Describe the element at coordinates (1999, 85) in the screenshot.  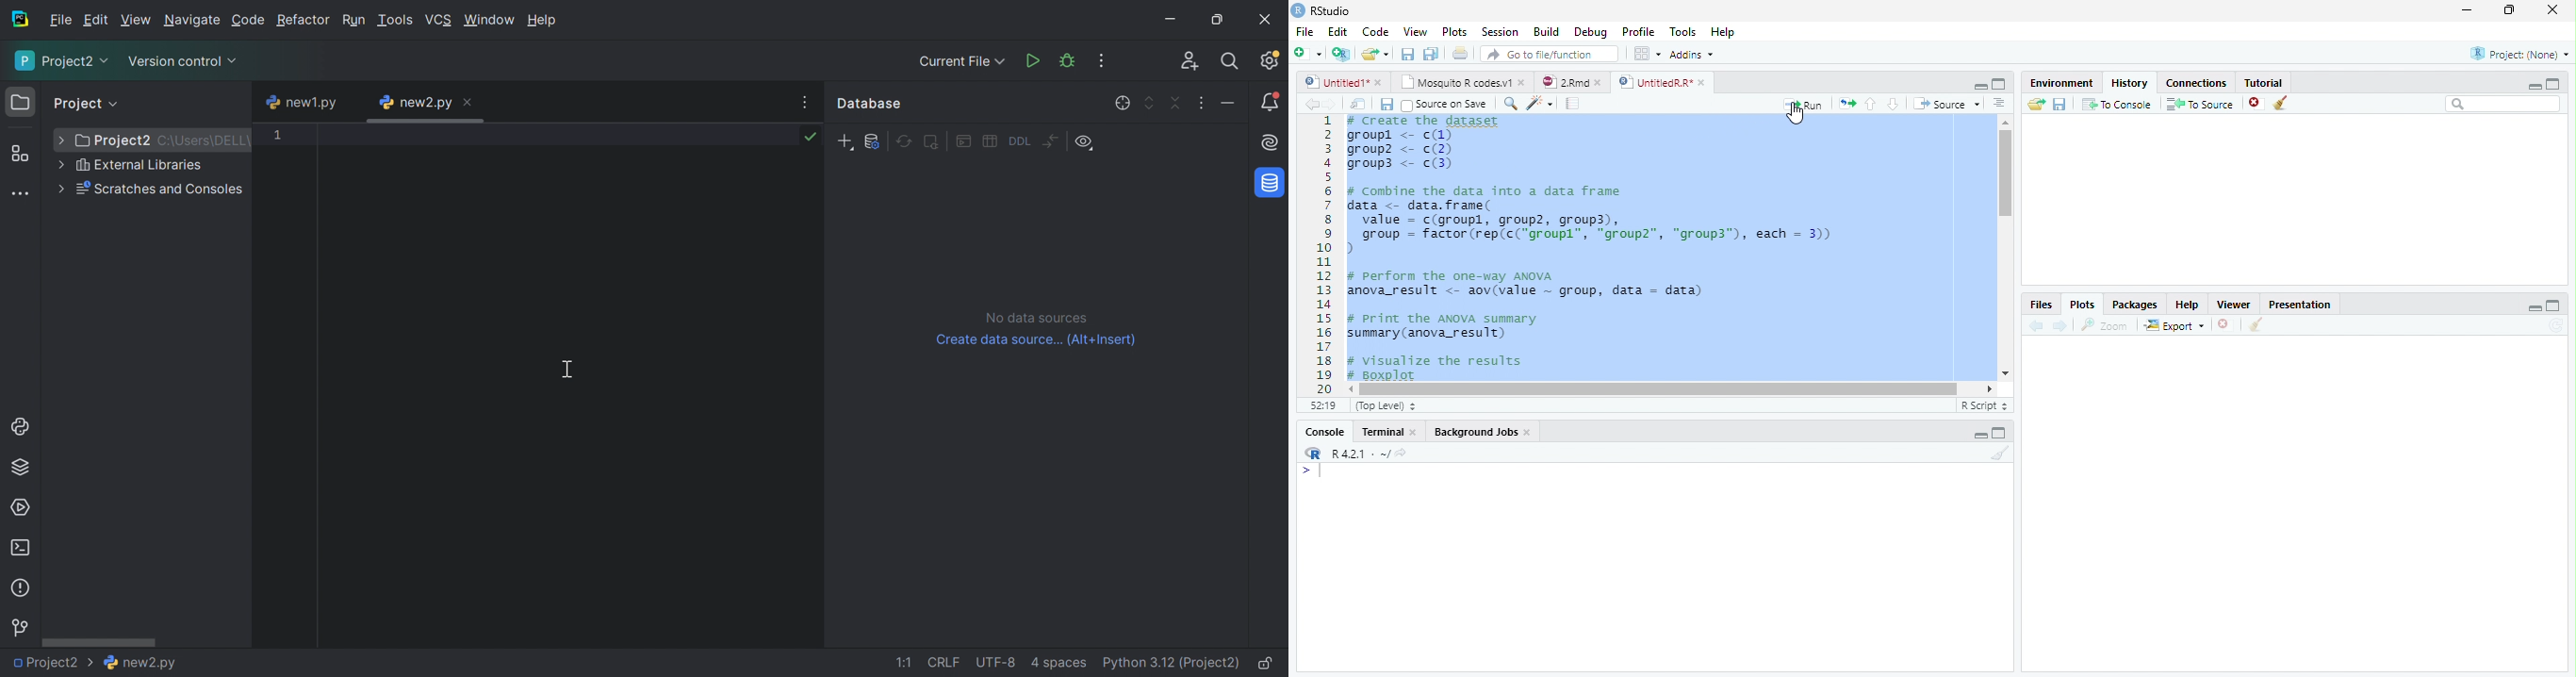
I see `Maximize` at that location.